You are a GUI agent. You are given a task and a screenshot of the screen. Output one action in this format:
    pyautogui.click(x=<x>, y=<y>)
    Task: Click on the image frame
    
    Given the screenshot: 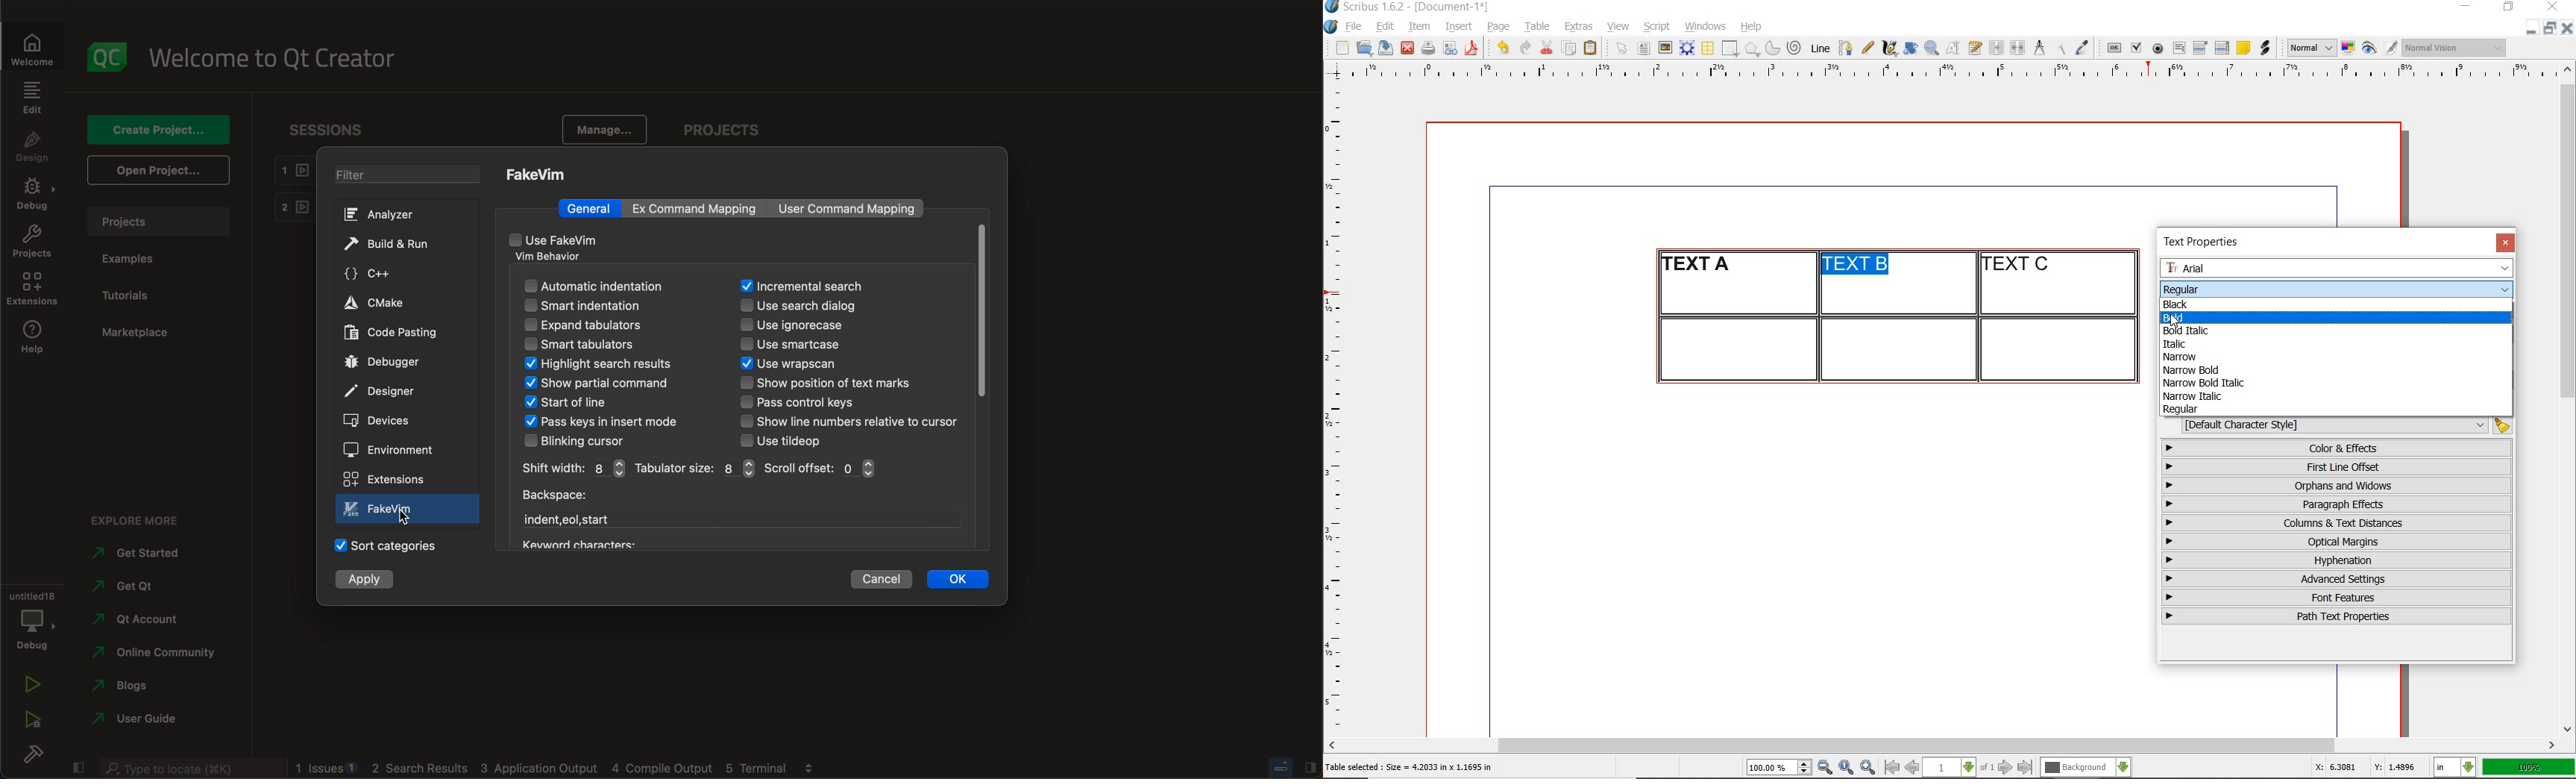 What is the action you would take?
    pyautogui.click(x=1666, y=48)
    